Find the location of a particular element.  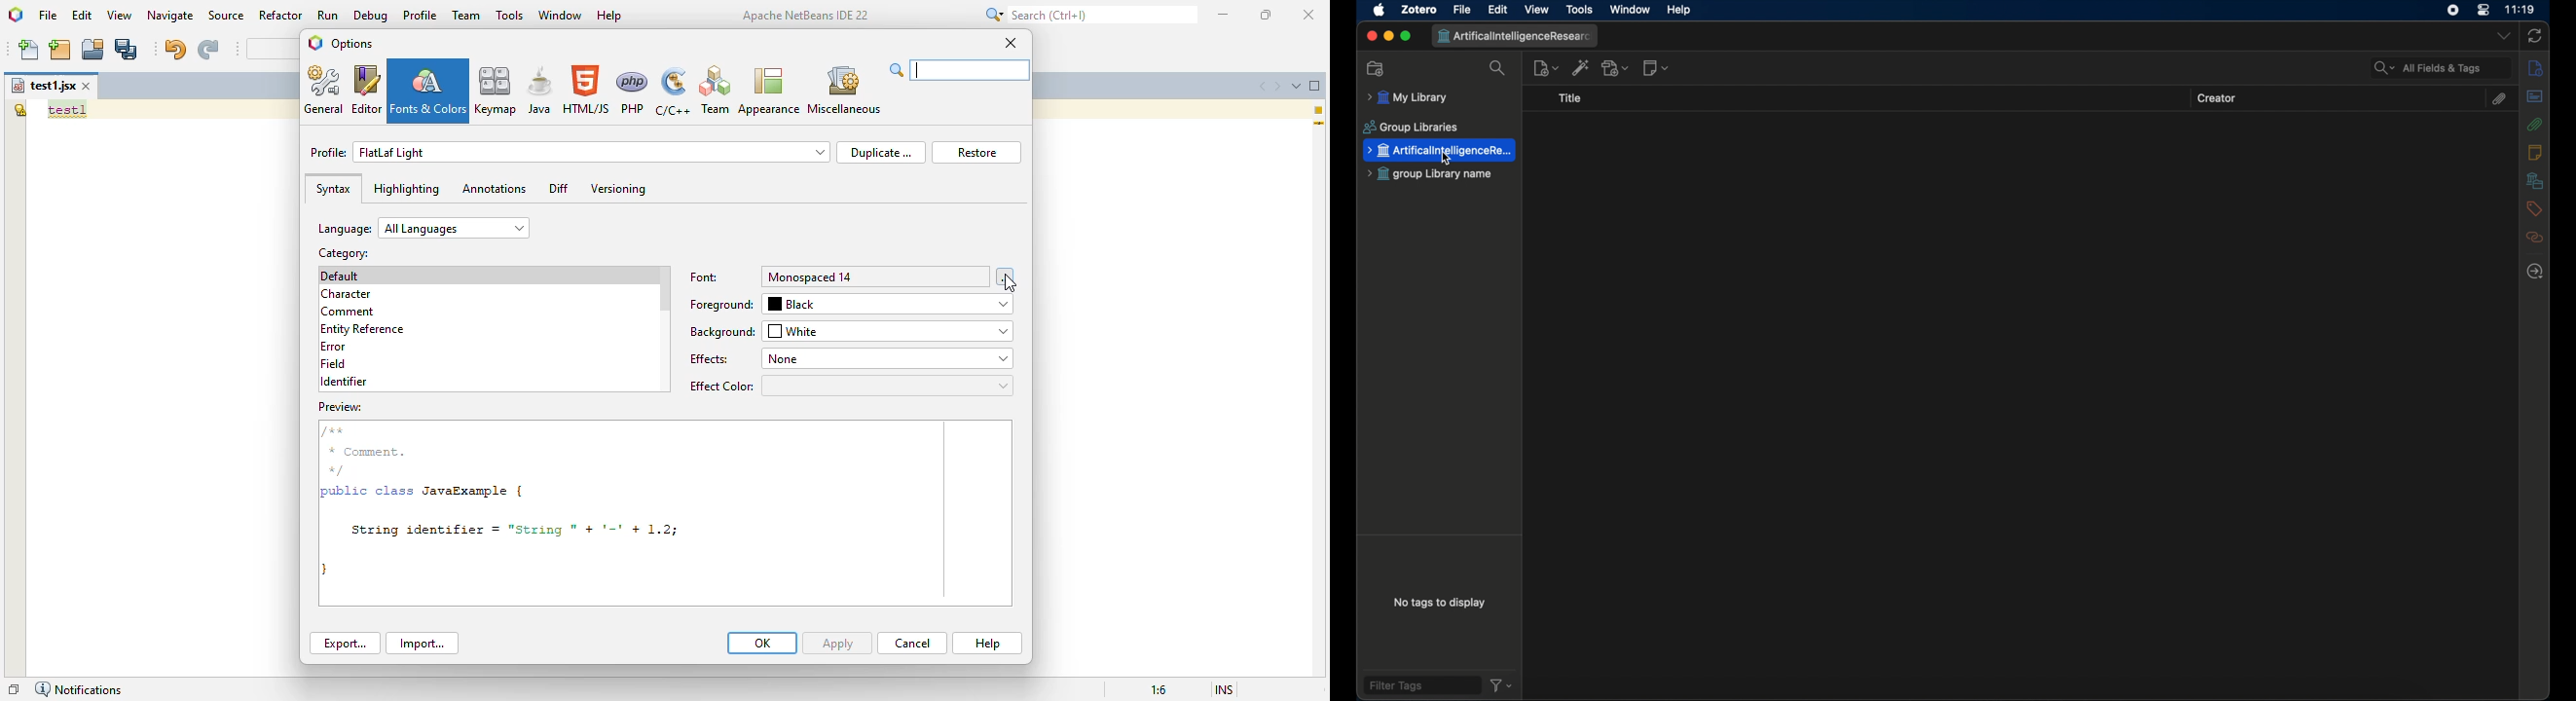

window is located at coordinates (1631, 11).